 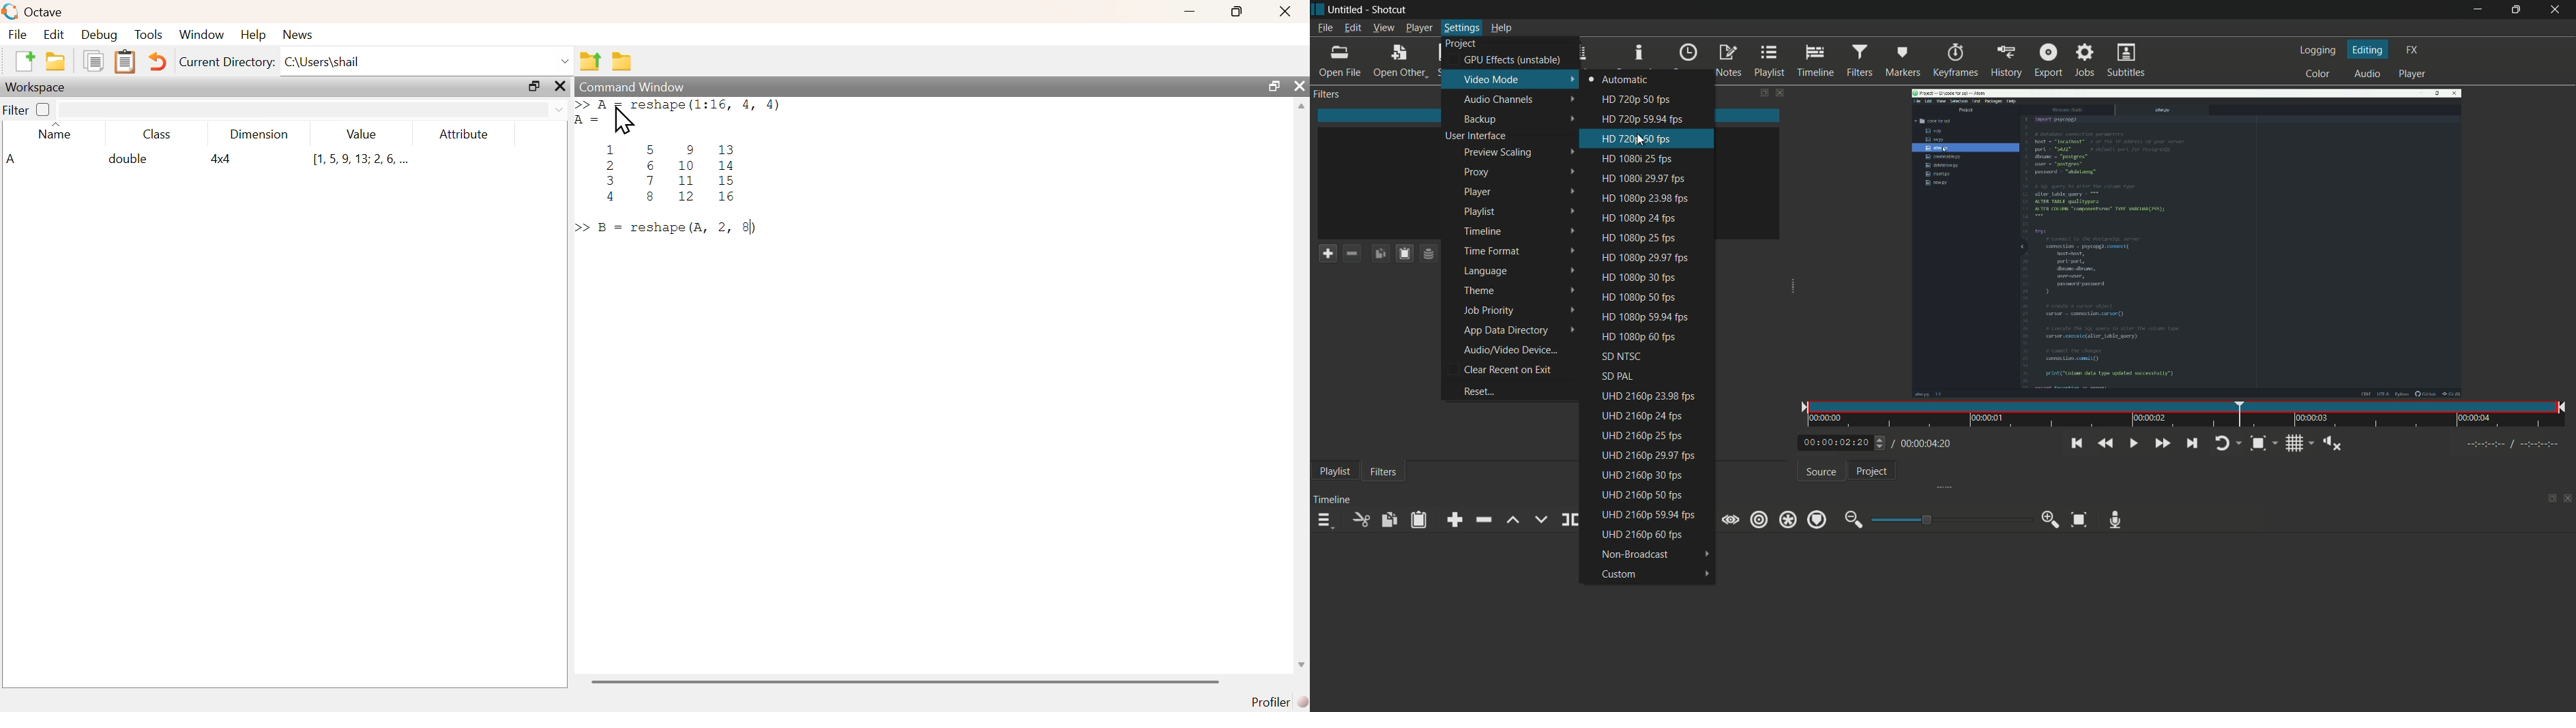 What do you see at coordinates (2516, 10) in the screenshot?
I see `maximize` at bounding box center [2516, 10].